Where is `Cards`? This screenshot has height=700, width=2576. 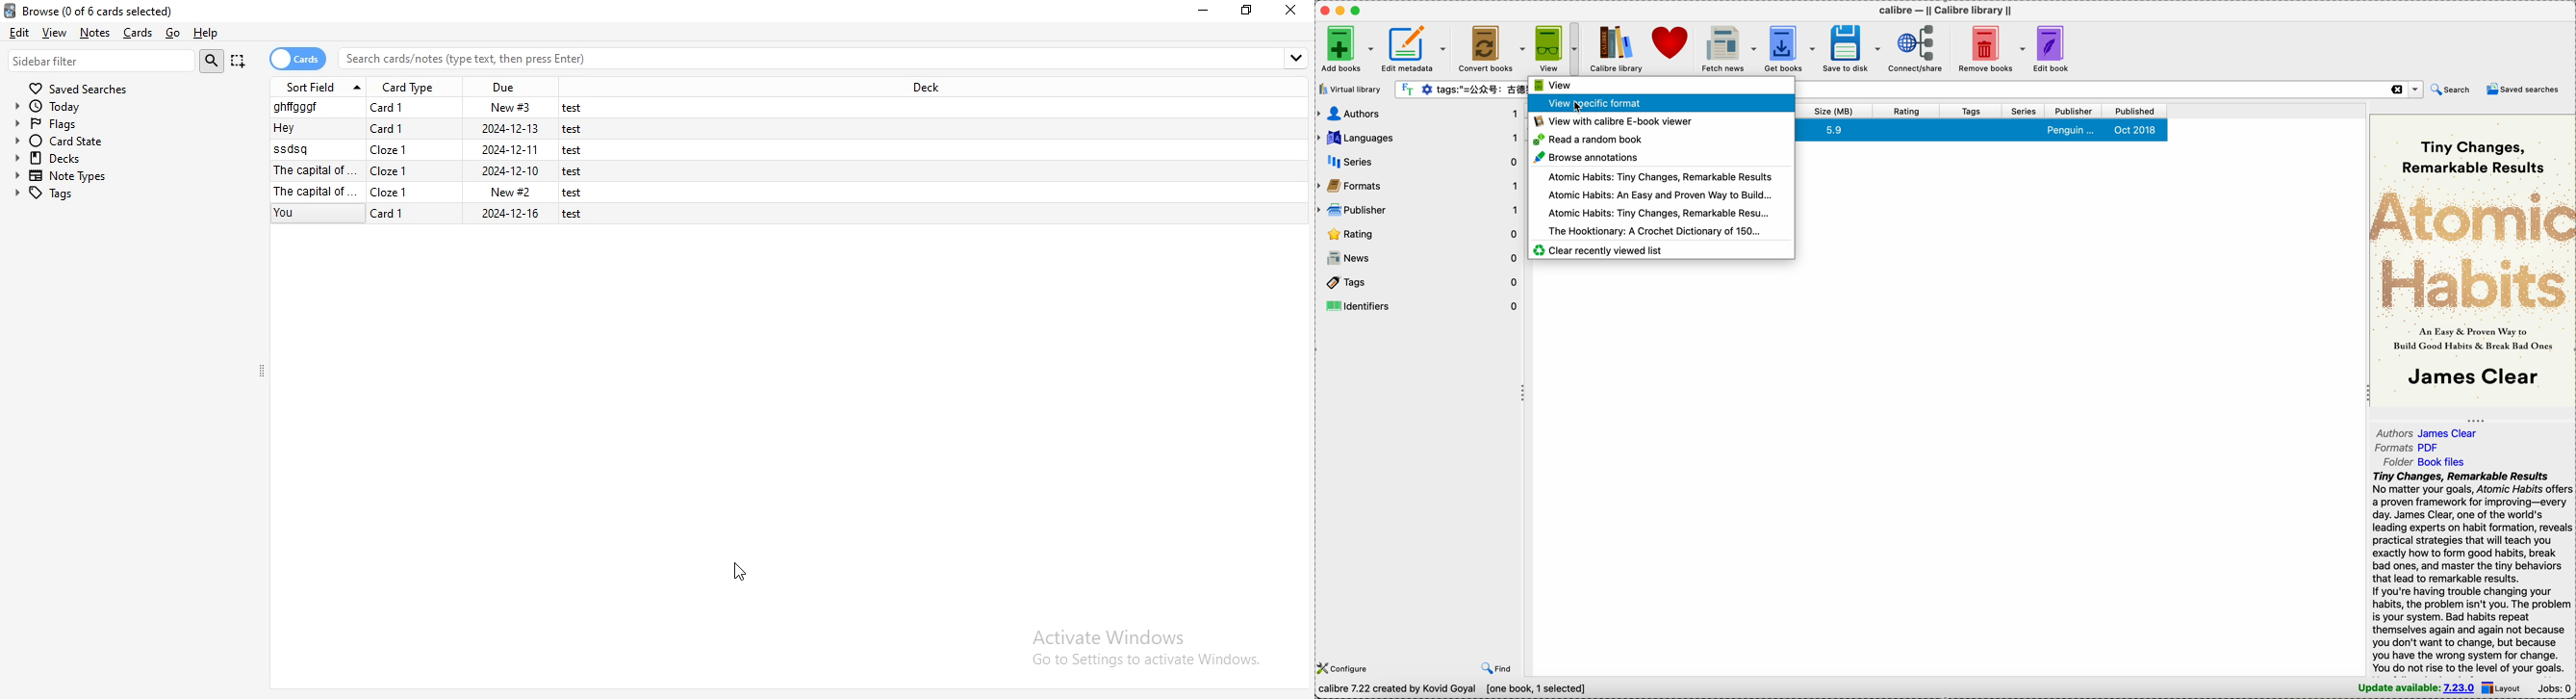 Cards is located at coordinates (140, 32).